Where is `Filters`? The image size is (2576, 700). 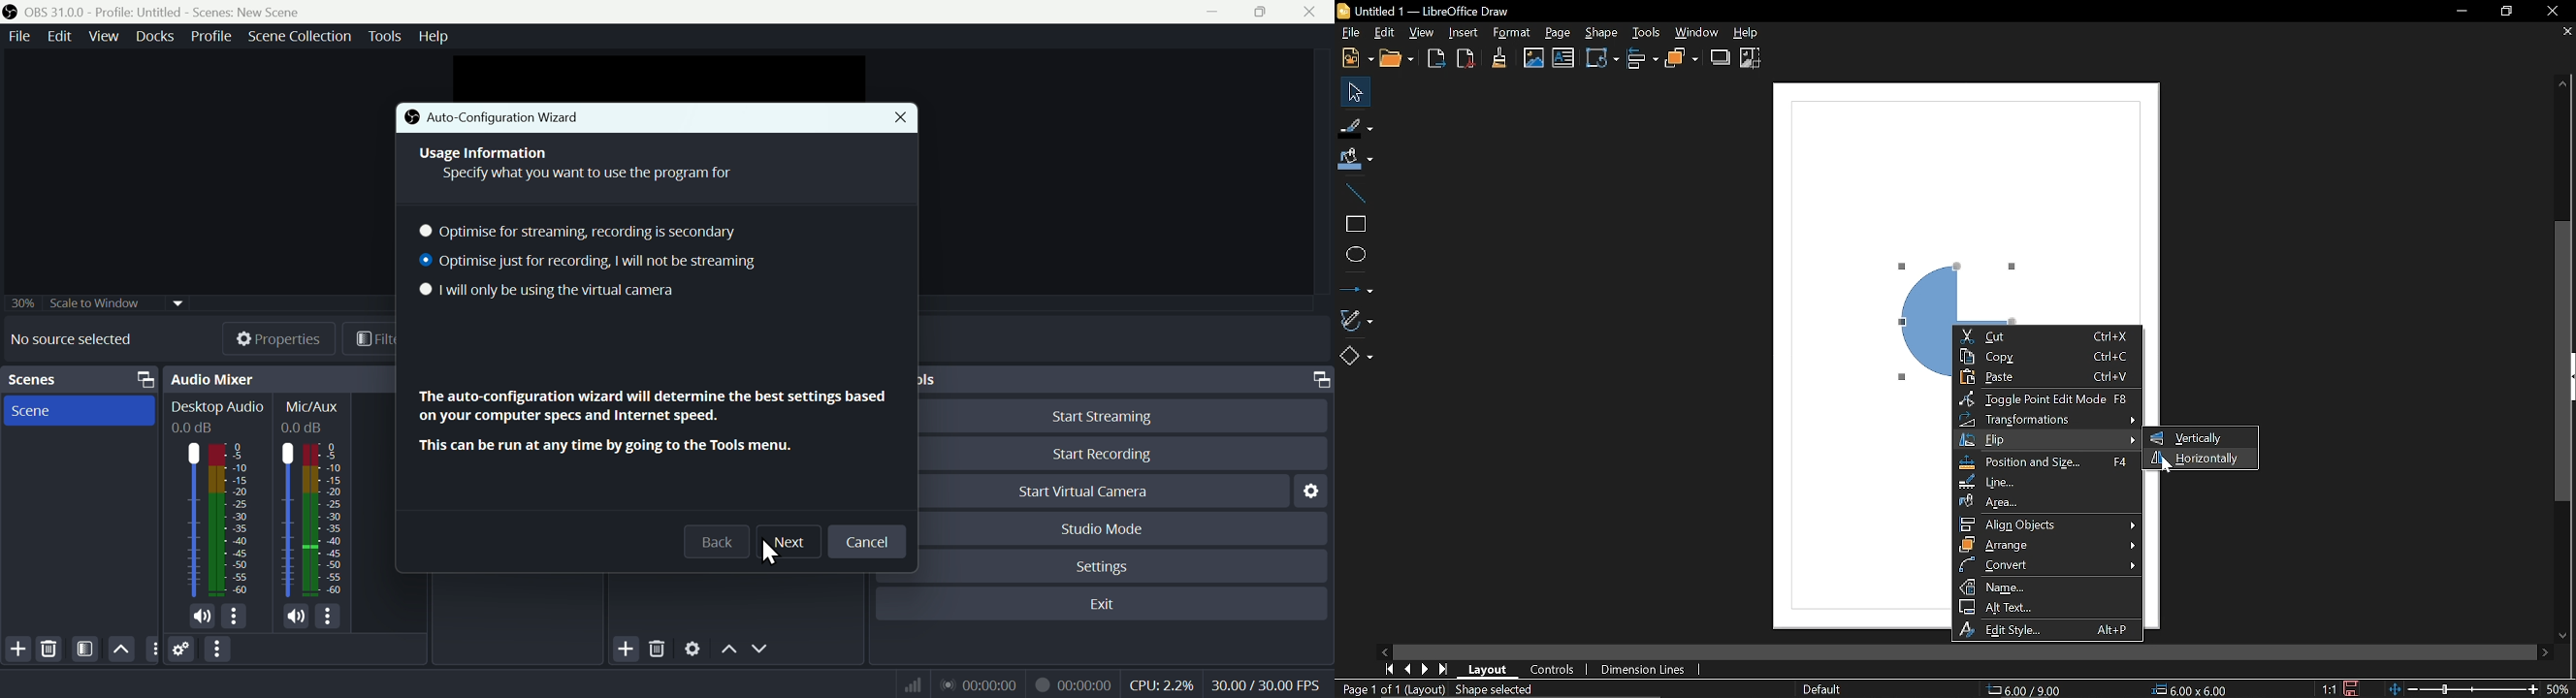
Filters is located at coordinates (83, 649).